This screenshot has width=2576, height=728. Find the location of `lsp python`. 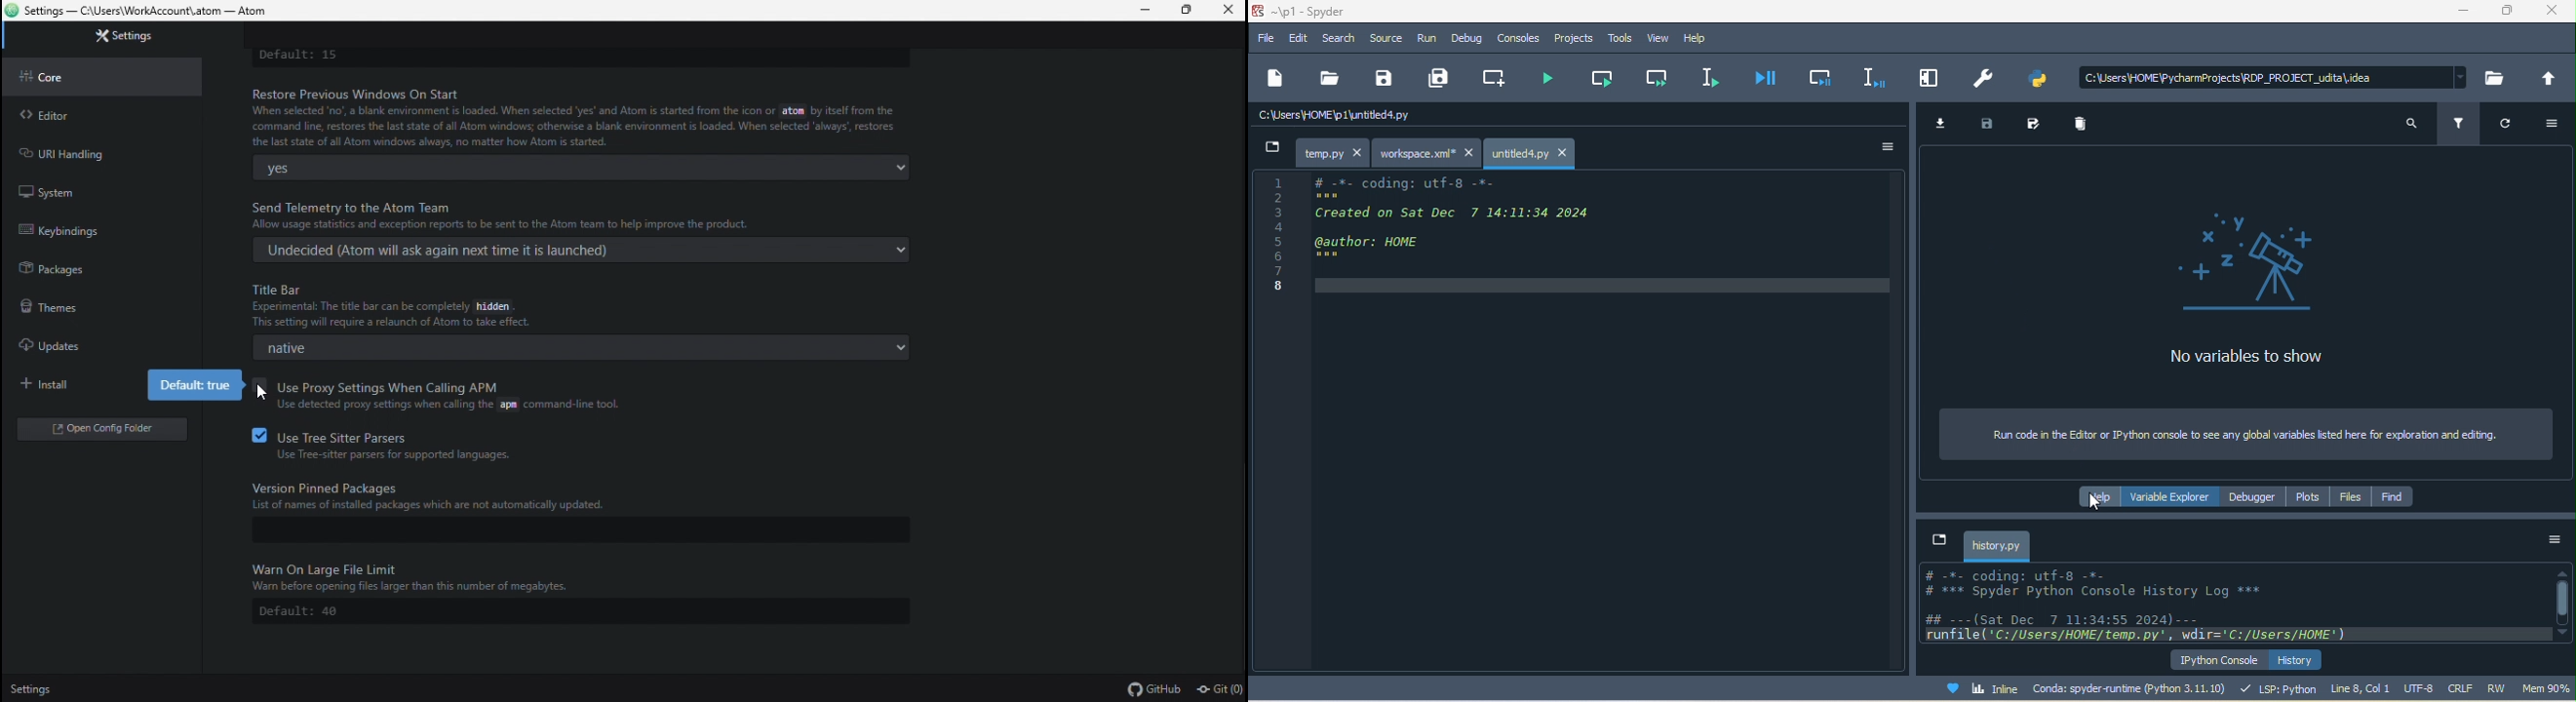

lsp python is located at coordinates (2283, 690).